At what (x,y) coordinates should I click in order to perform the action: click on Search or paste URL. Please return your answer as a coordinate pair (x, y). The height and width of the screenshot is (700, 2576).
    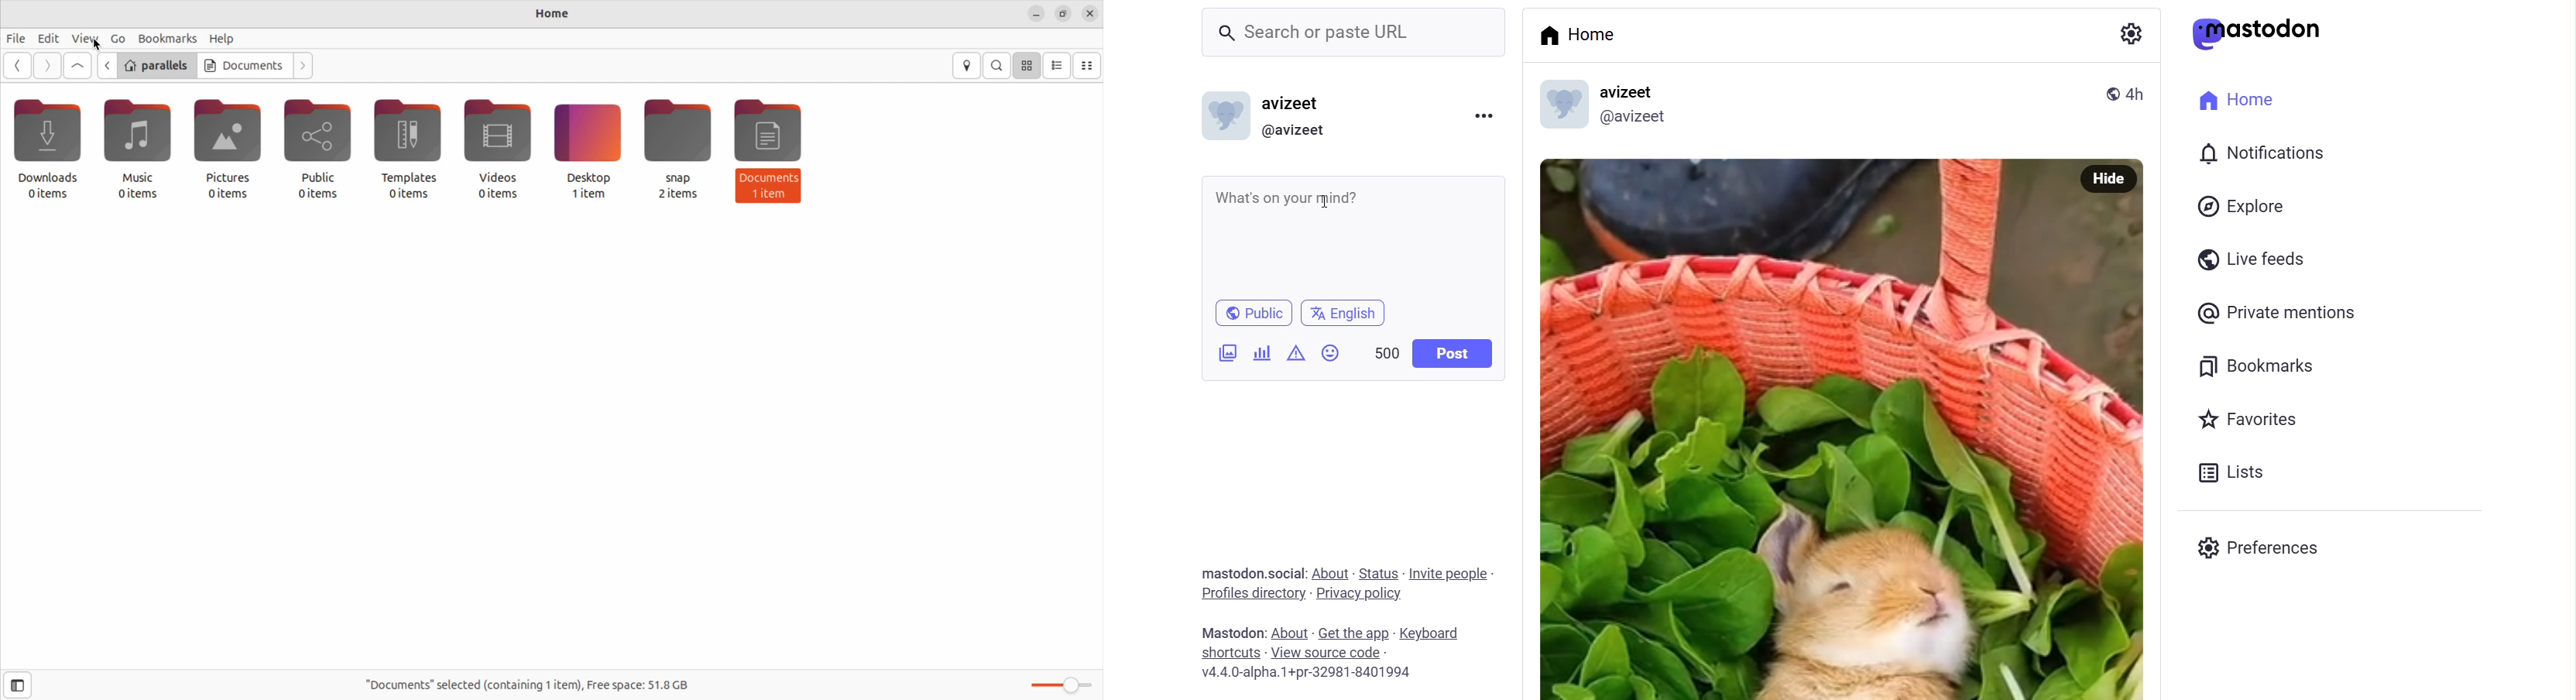
    Looking at the image, I should click on (1353, 34).